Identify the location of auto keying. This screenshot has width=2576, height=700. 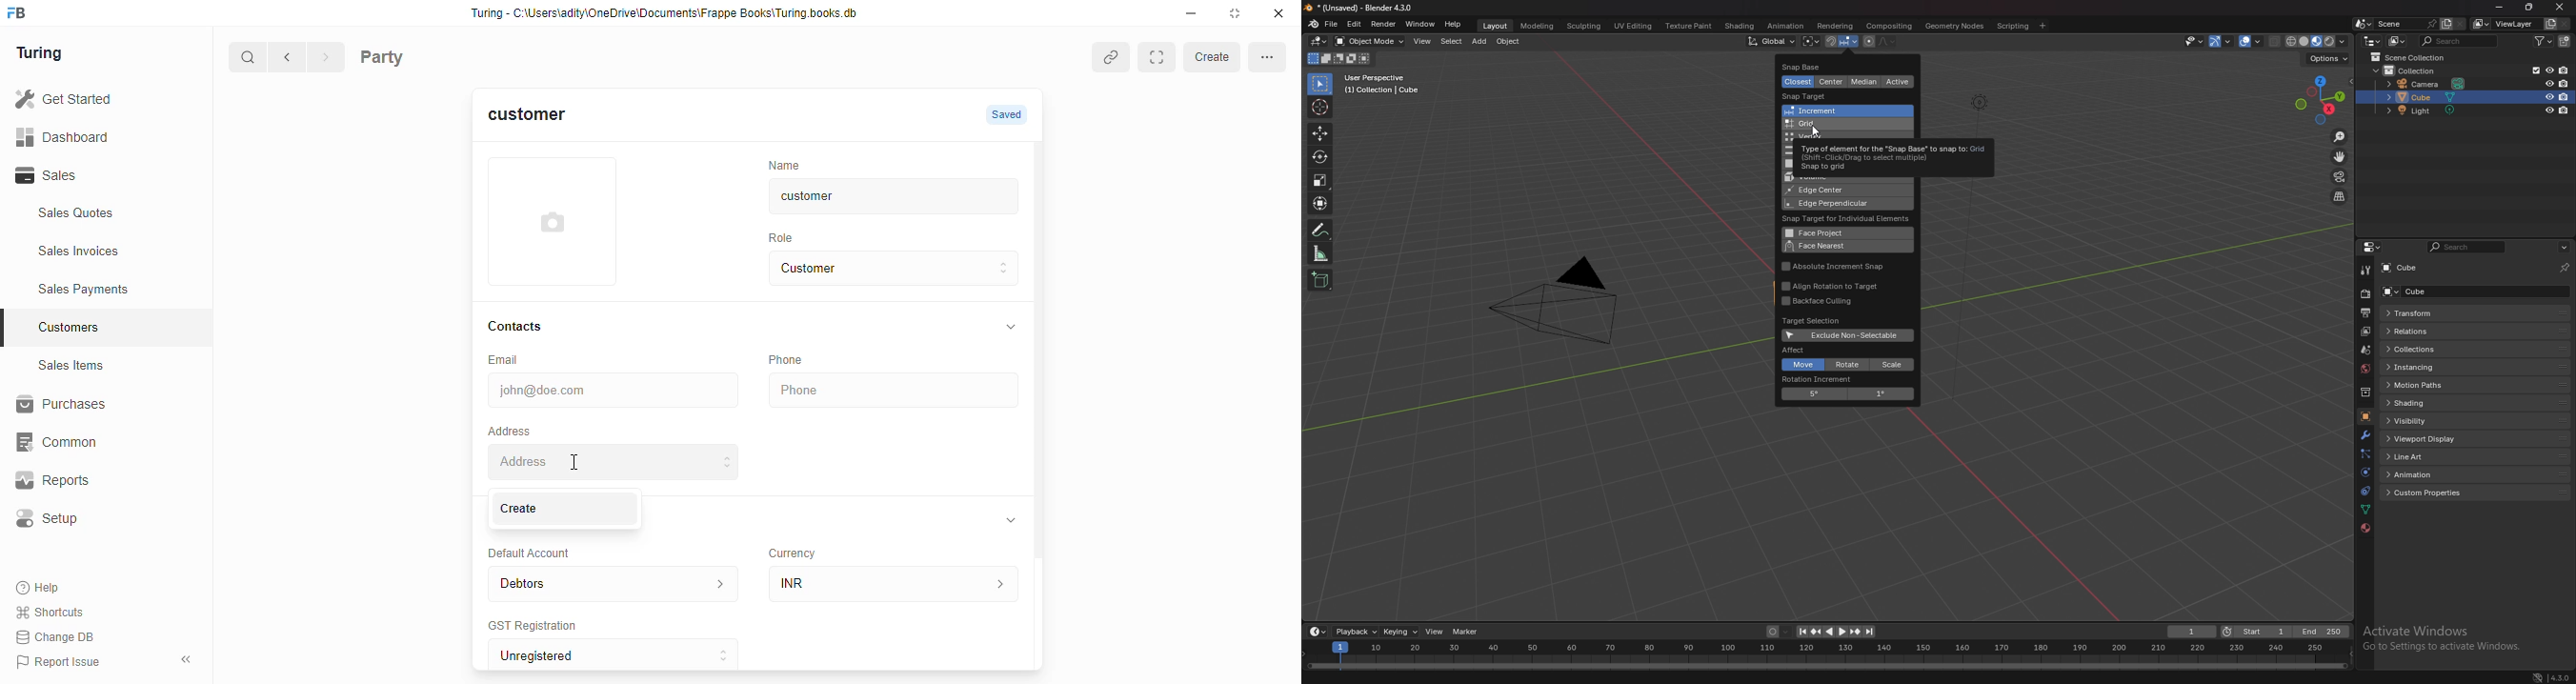
(1779, 632).